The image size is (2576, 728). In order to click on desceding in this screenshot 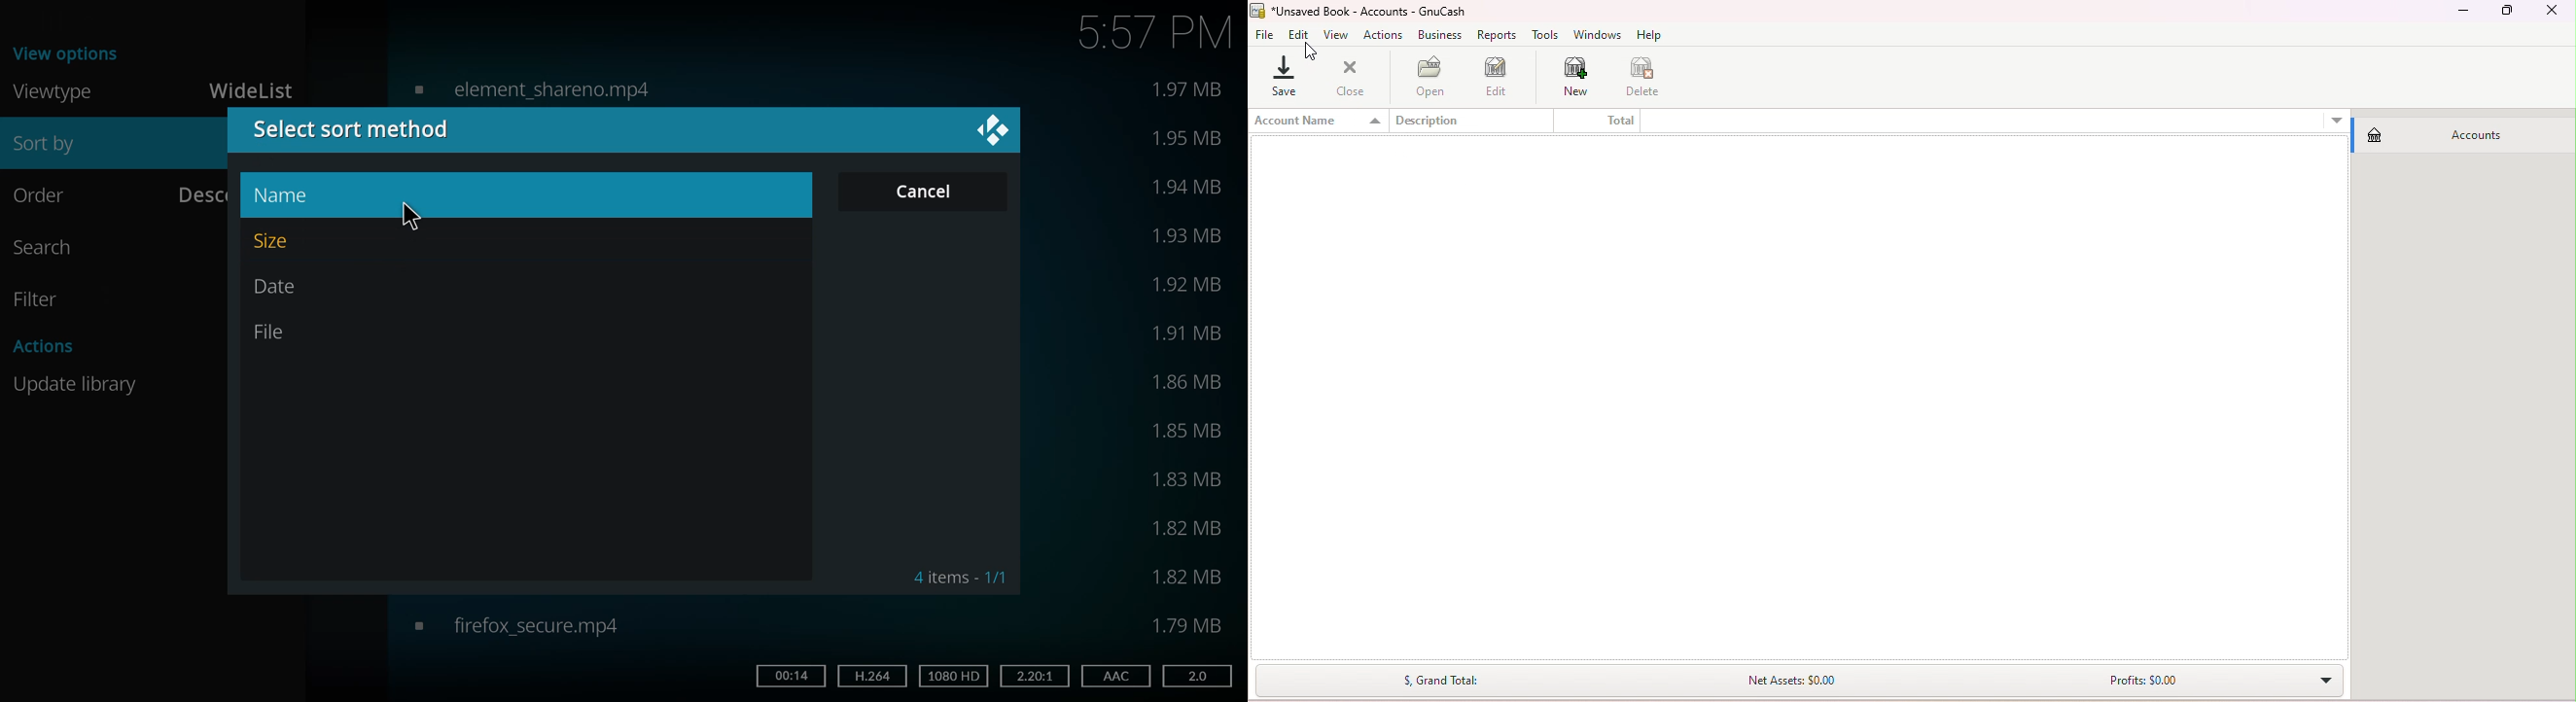, I will do `click(196, 192)`.